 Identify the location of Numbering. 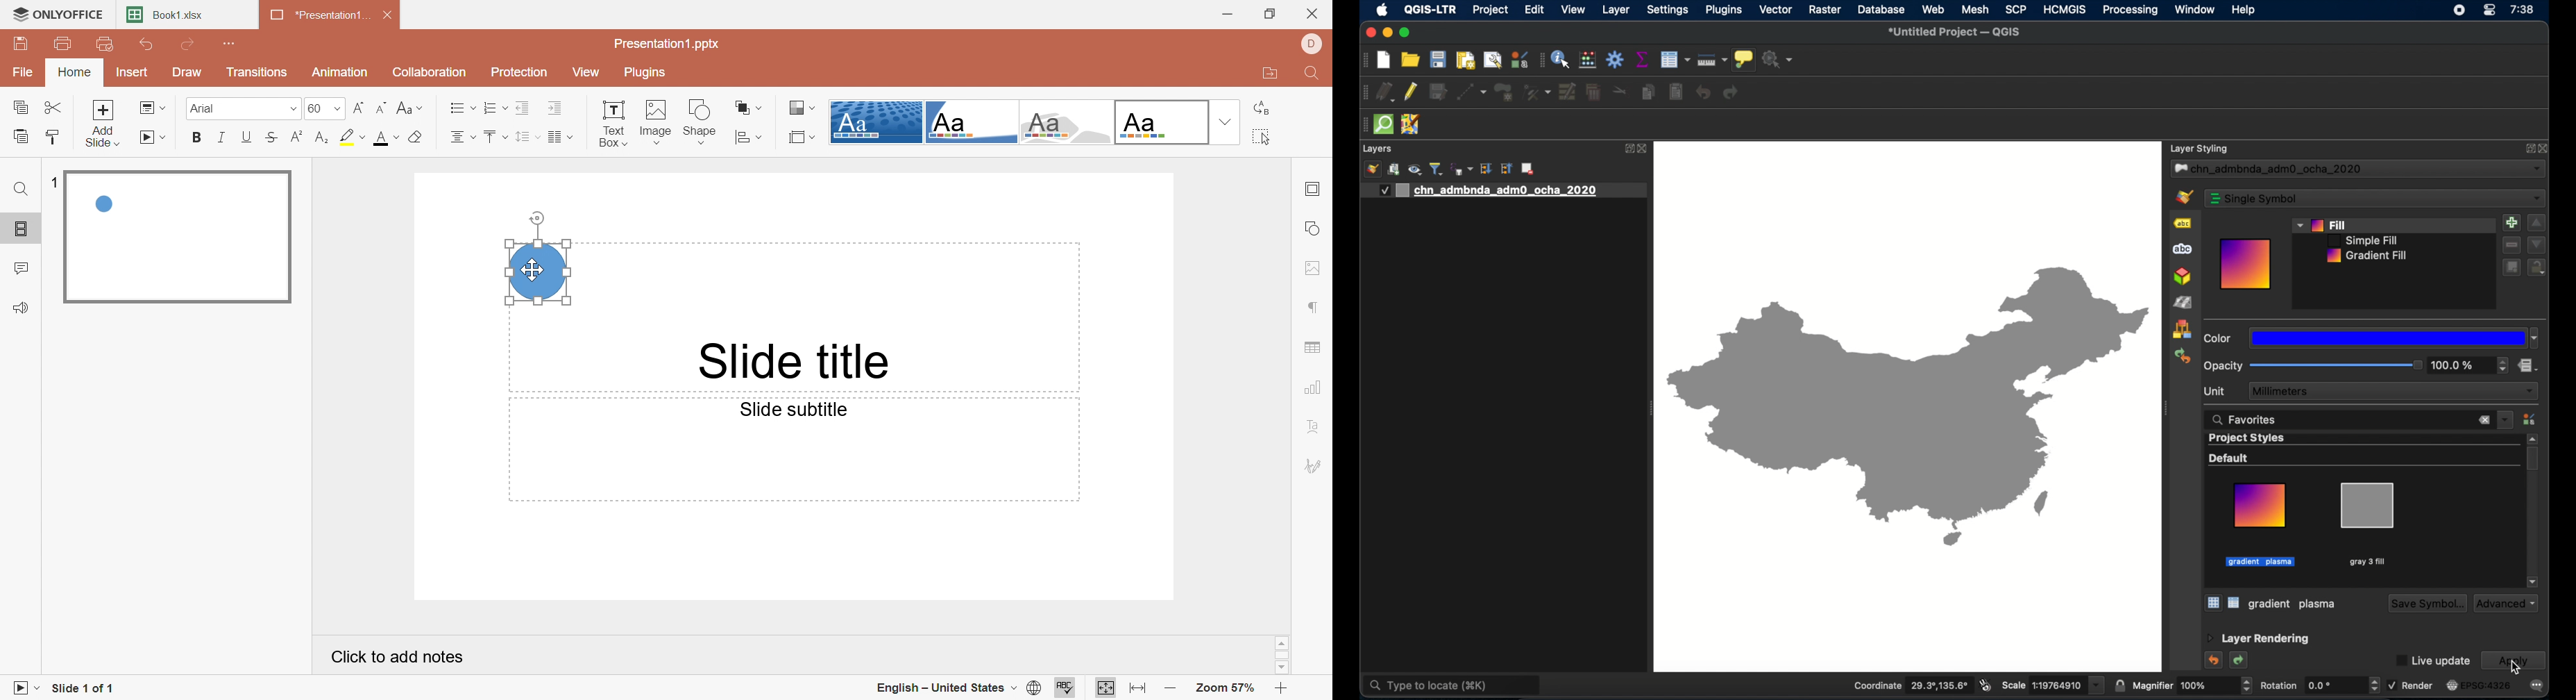
(495, 107).